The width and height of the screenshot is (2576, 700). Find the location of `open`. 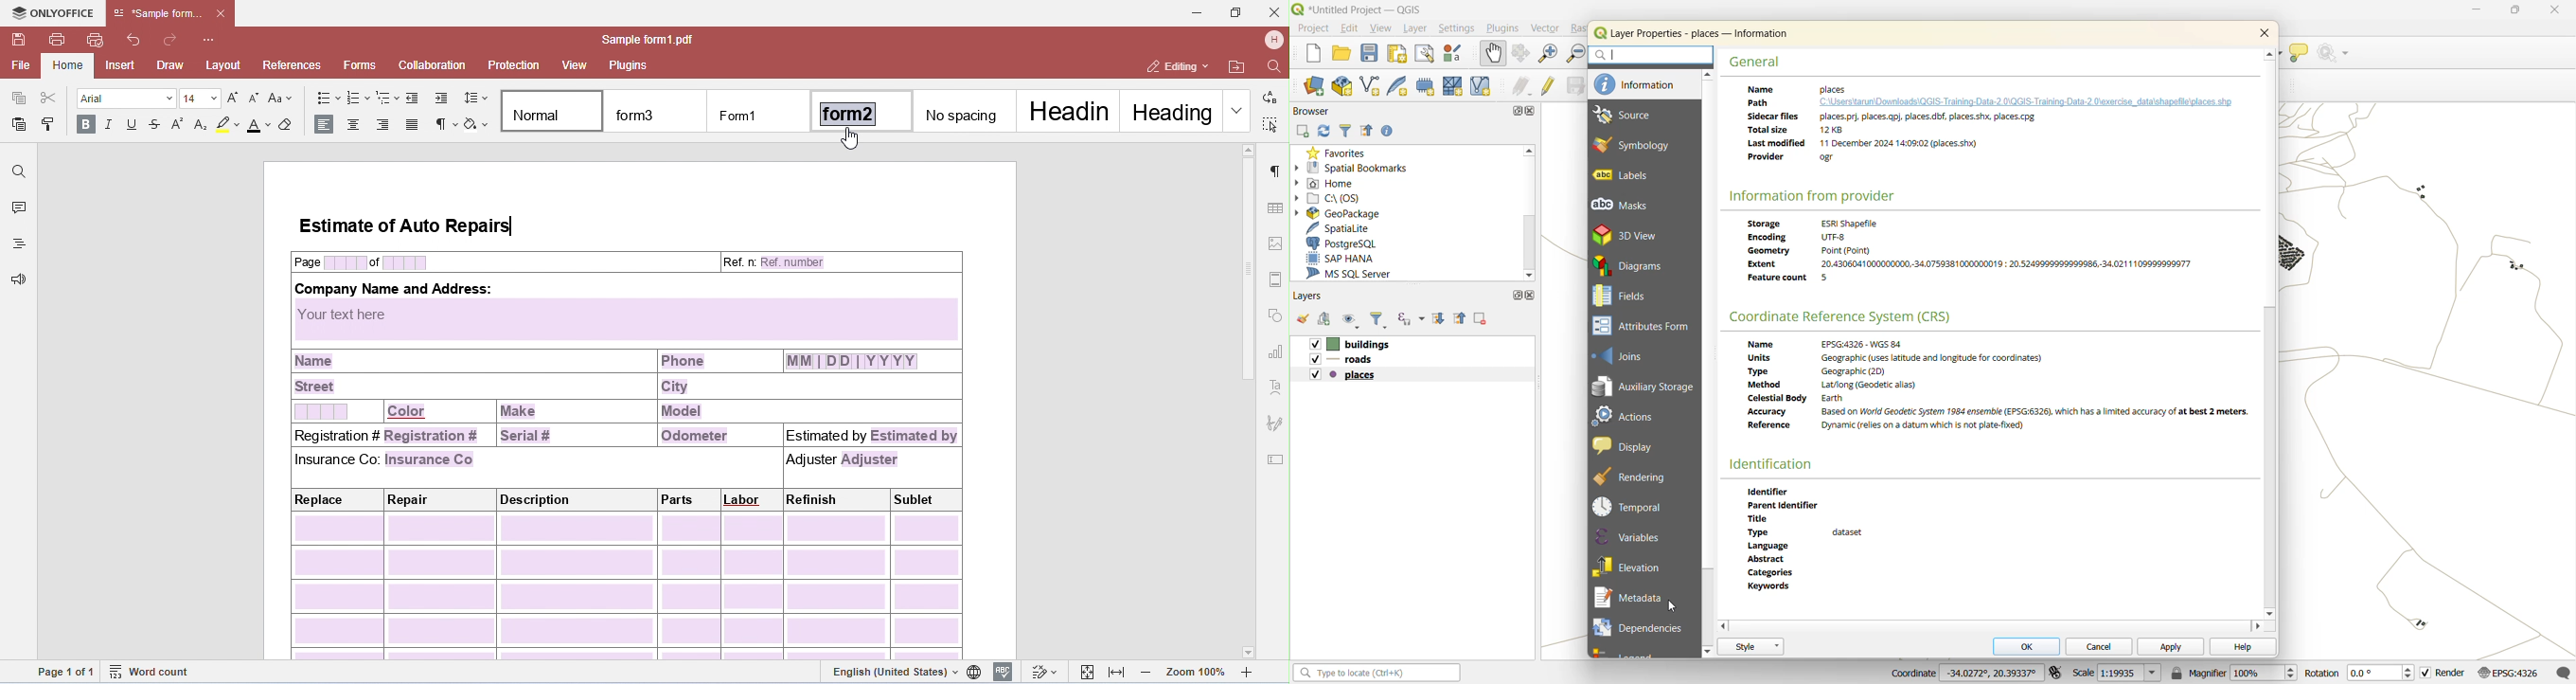

open is located at coordinates (1304, 319).